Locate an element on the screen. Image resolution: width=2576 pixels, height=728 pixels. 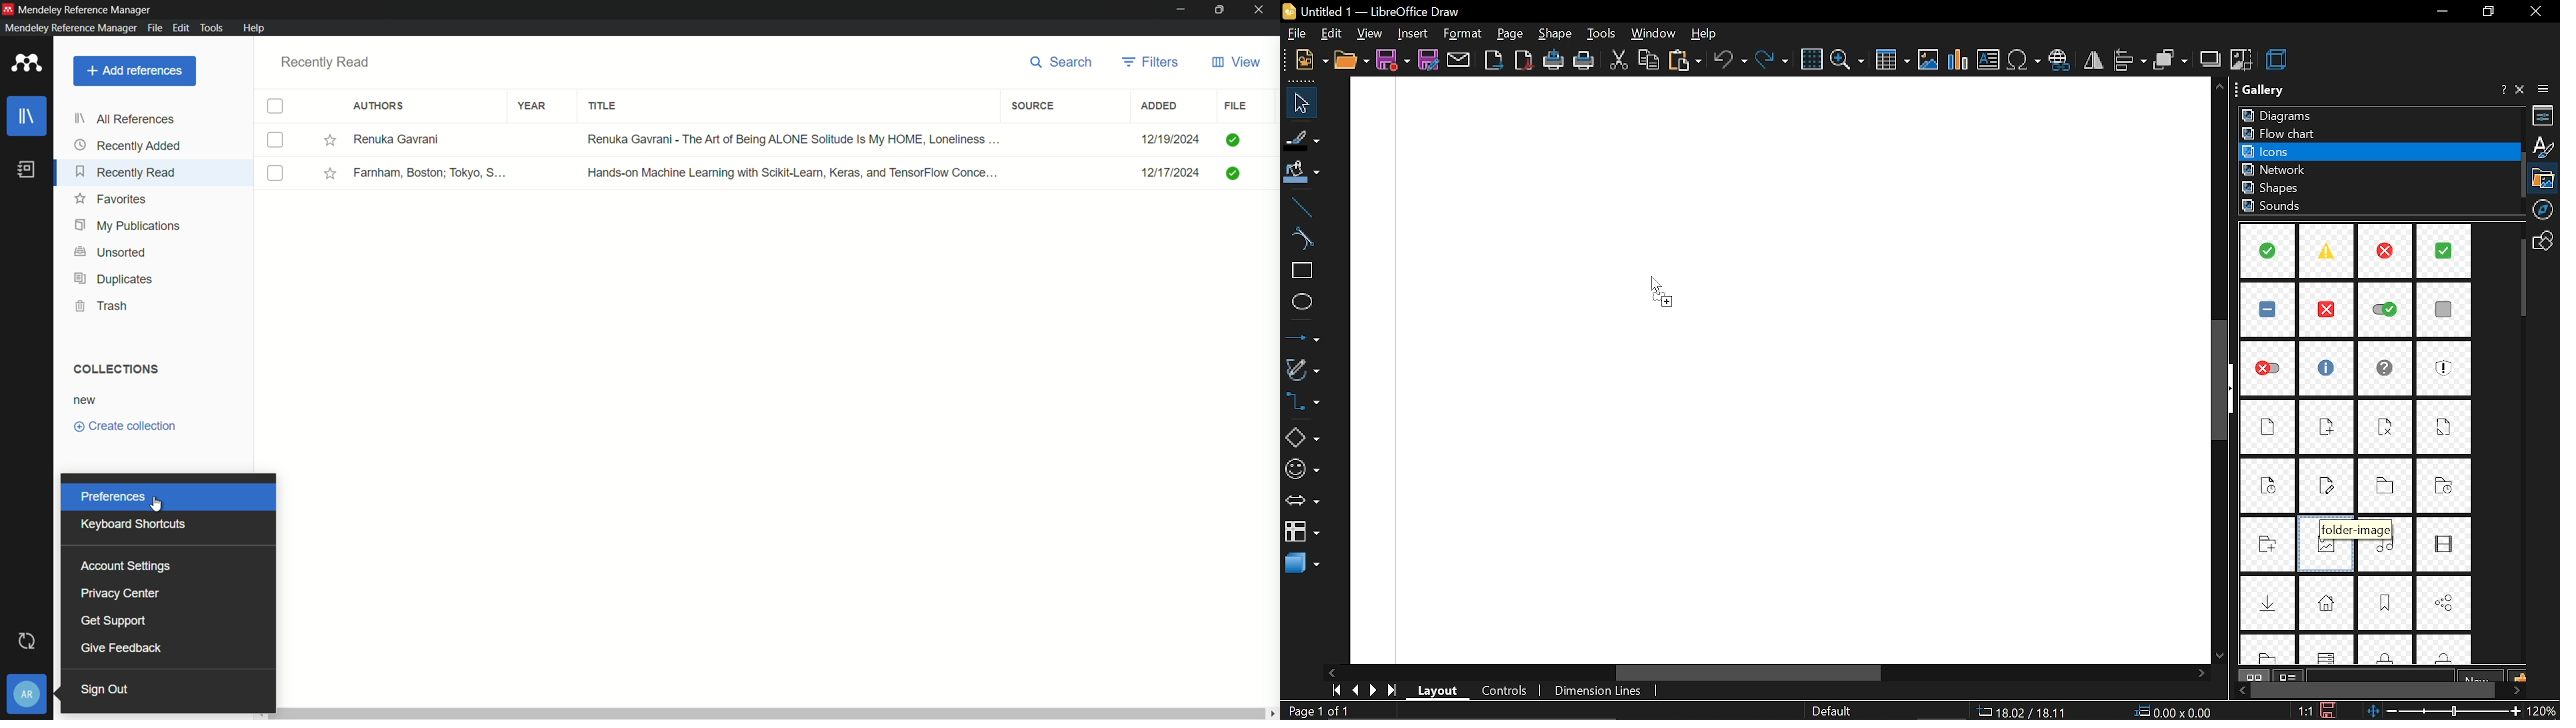
Toggle favorites is located at coordinates (330, 174).